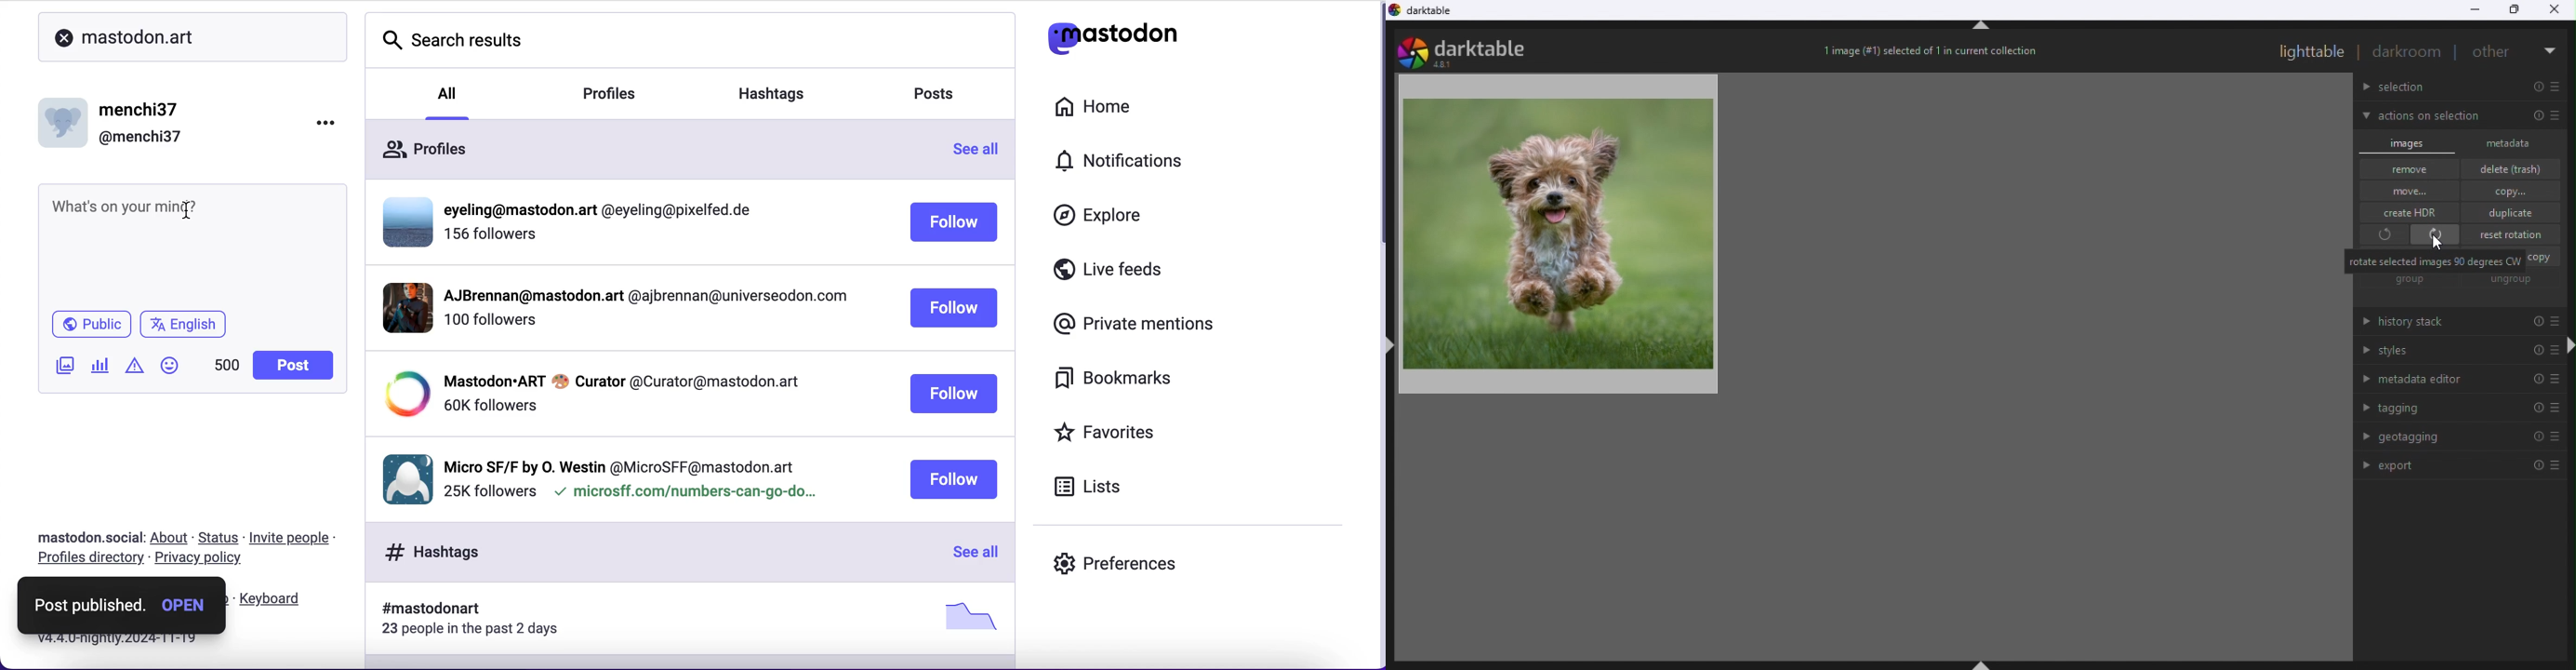  Describe the element at coordinates (2513, 191) in the screenshot. I see `copy` at that location.